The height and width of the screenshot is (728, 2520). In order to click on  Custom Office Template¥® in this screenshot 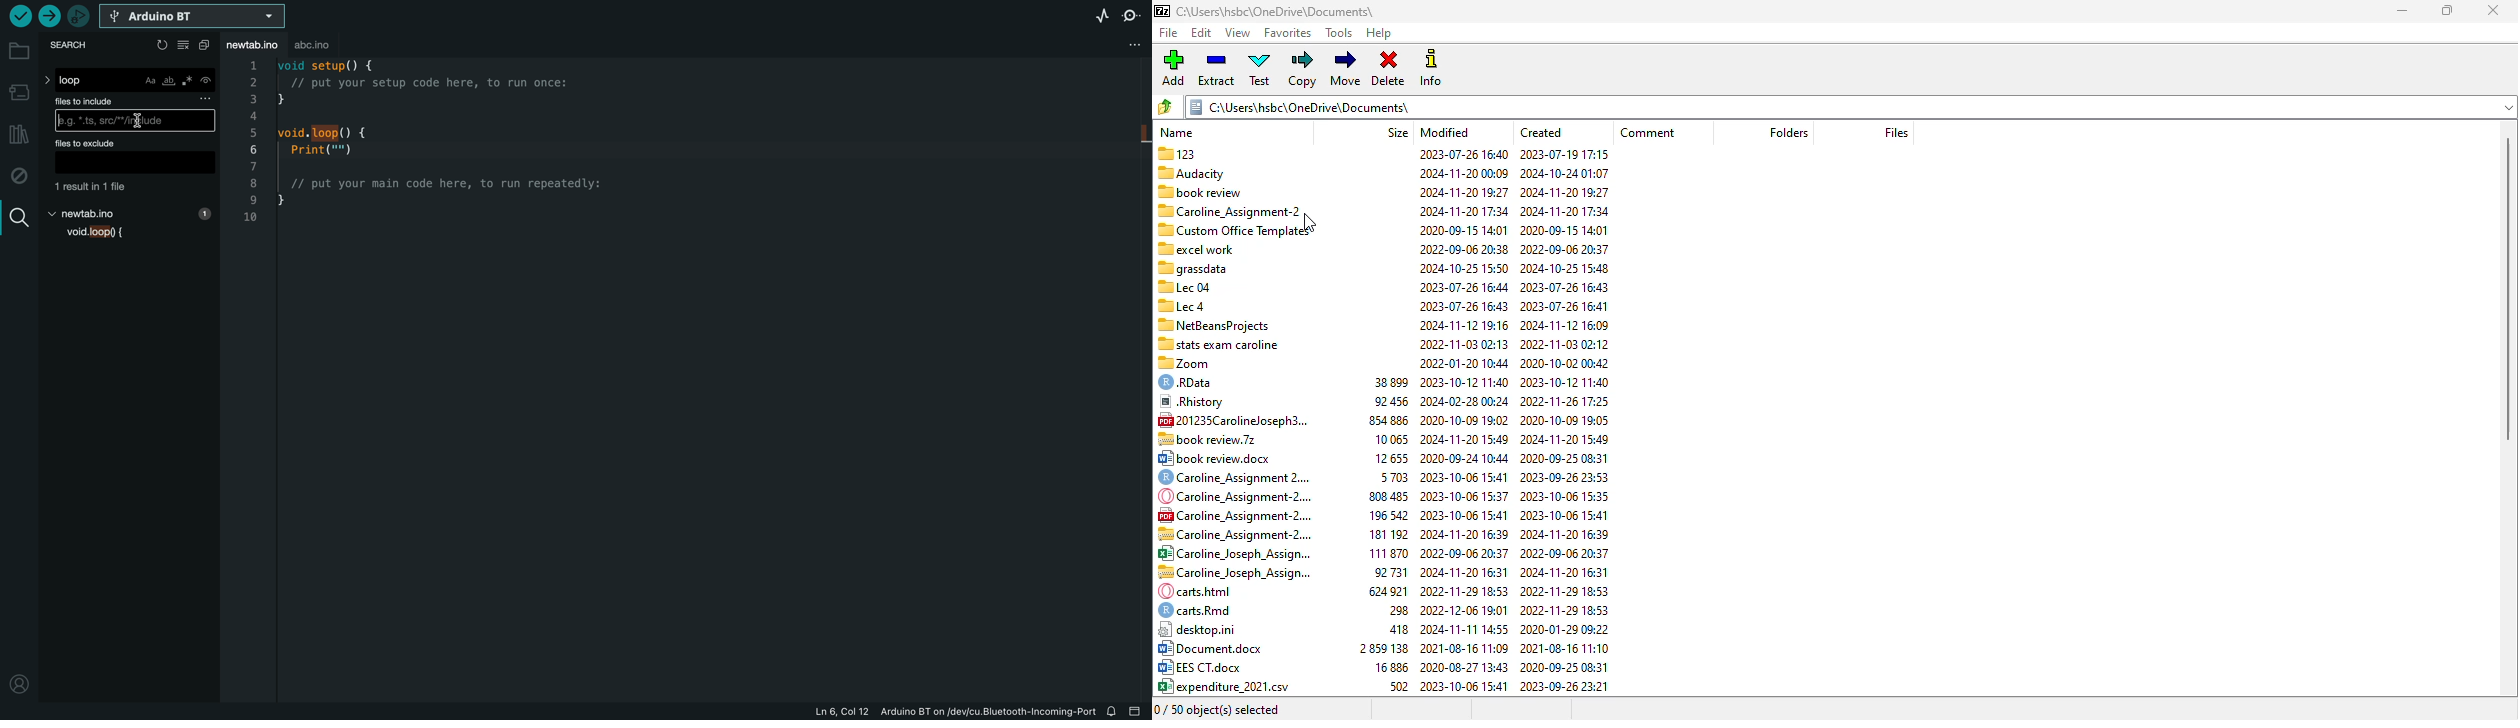, I will do `click(1235, 230)`.